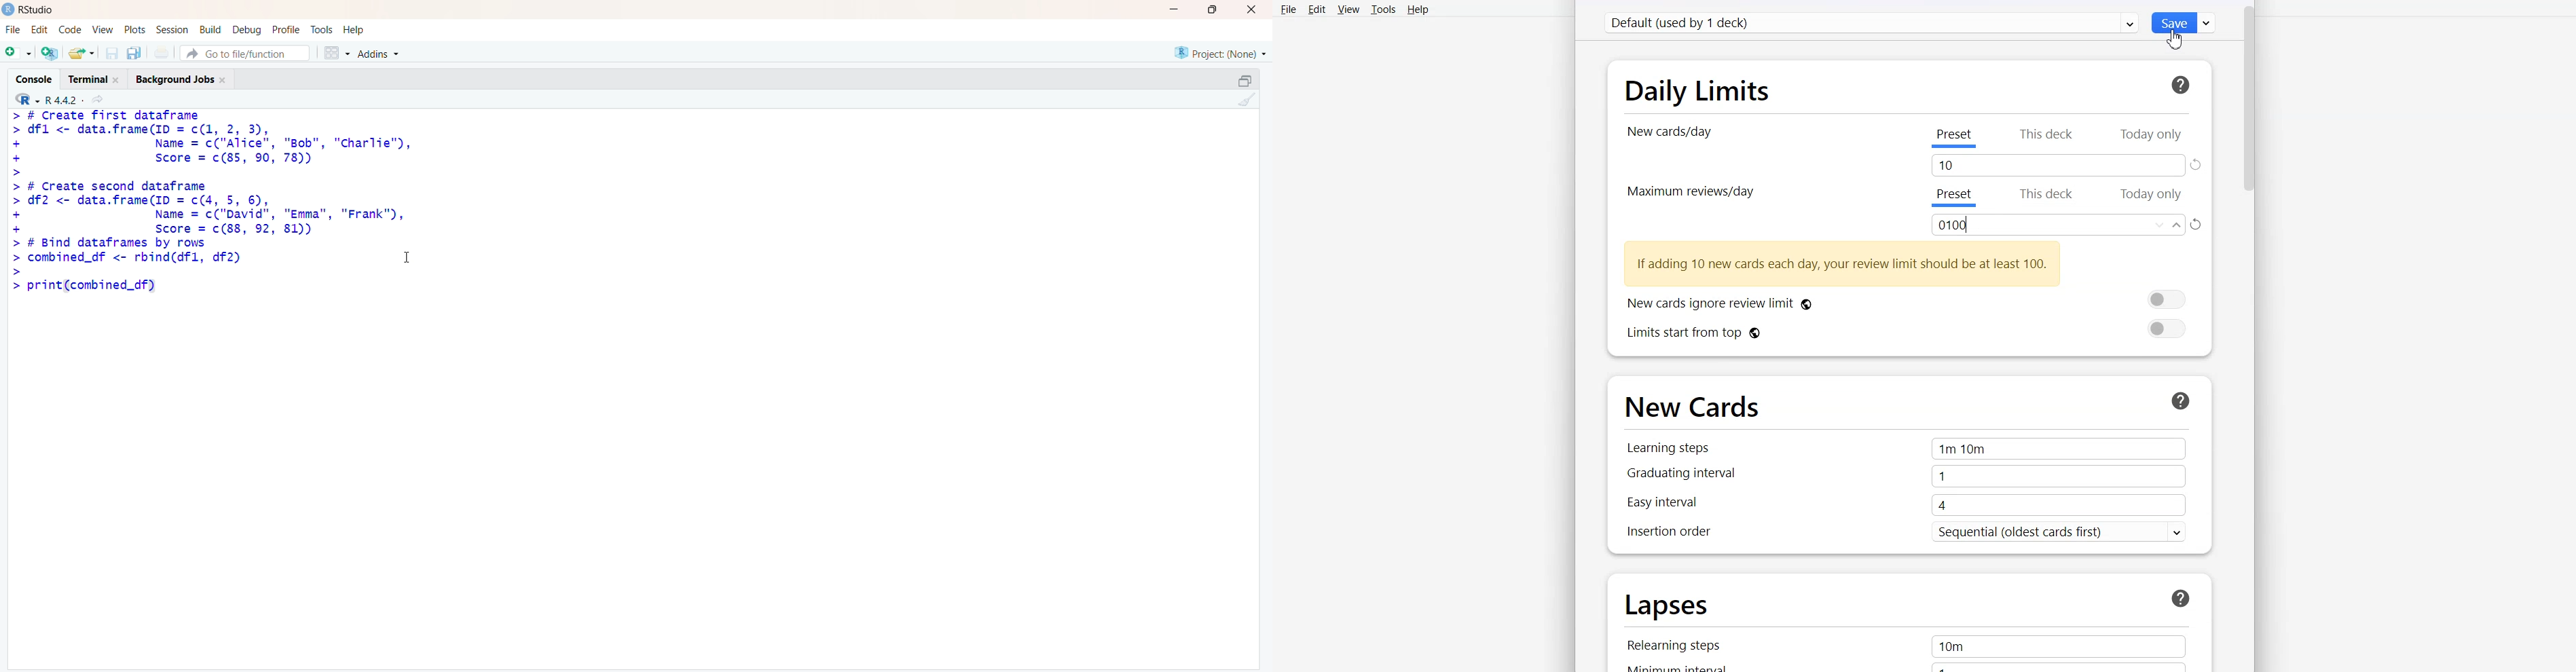  Describe the element at coordinates (112, 54) in the screenshot. I see `save current document` at that location.